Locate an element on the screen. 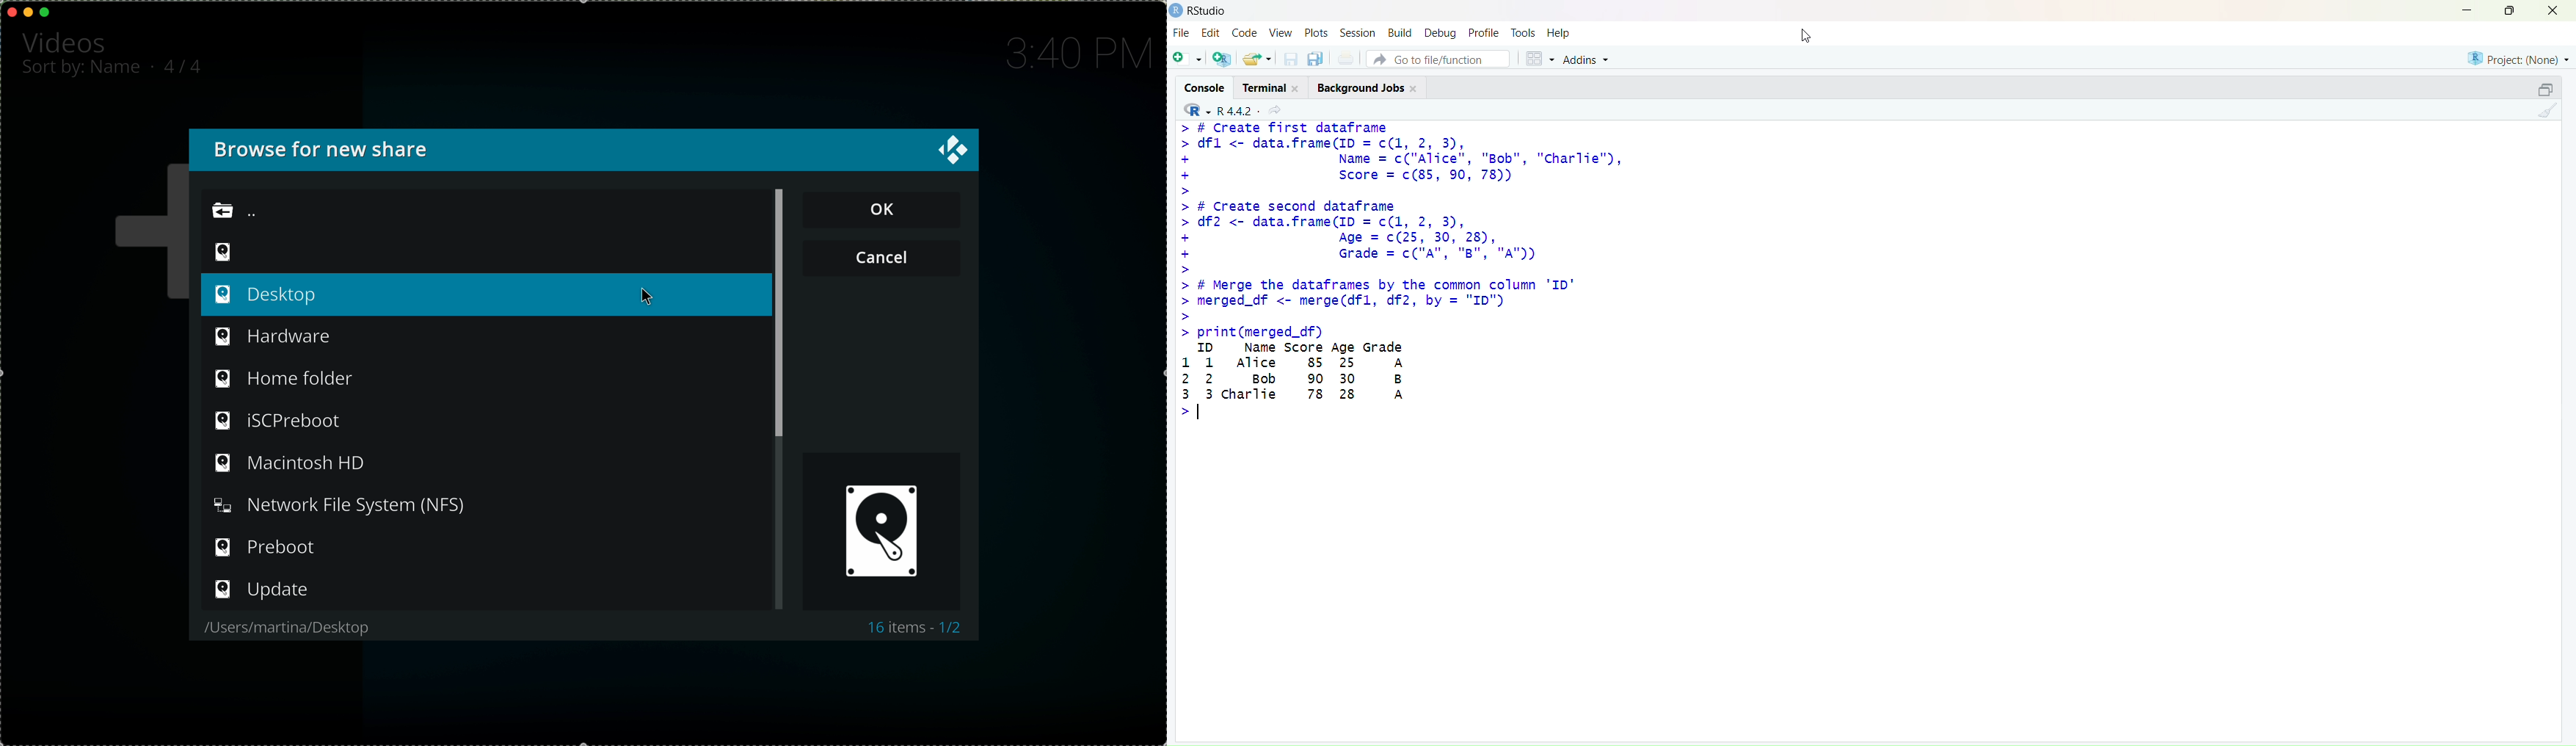 This screenshot has height=756, width=2576. time is located at coordinates (1076, 54).